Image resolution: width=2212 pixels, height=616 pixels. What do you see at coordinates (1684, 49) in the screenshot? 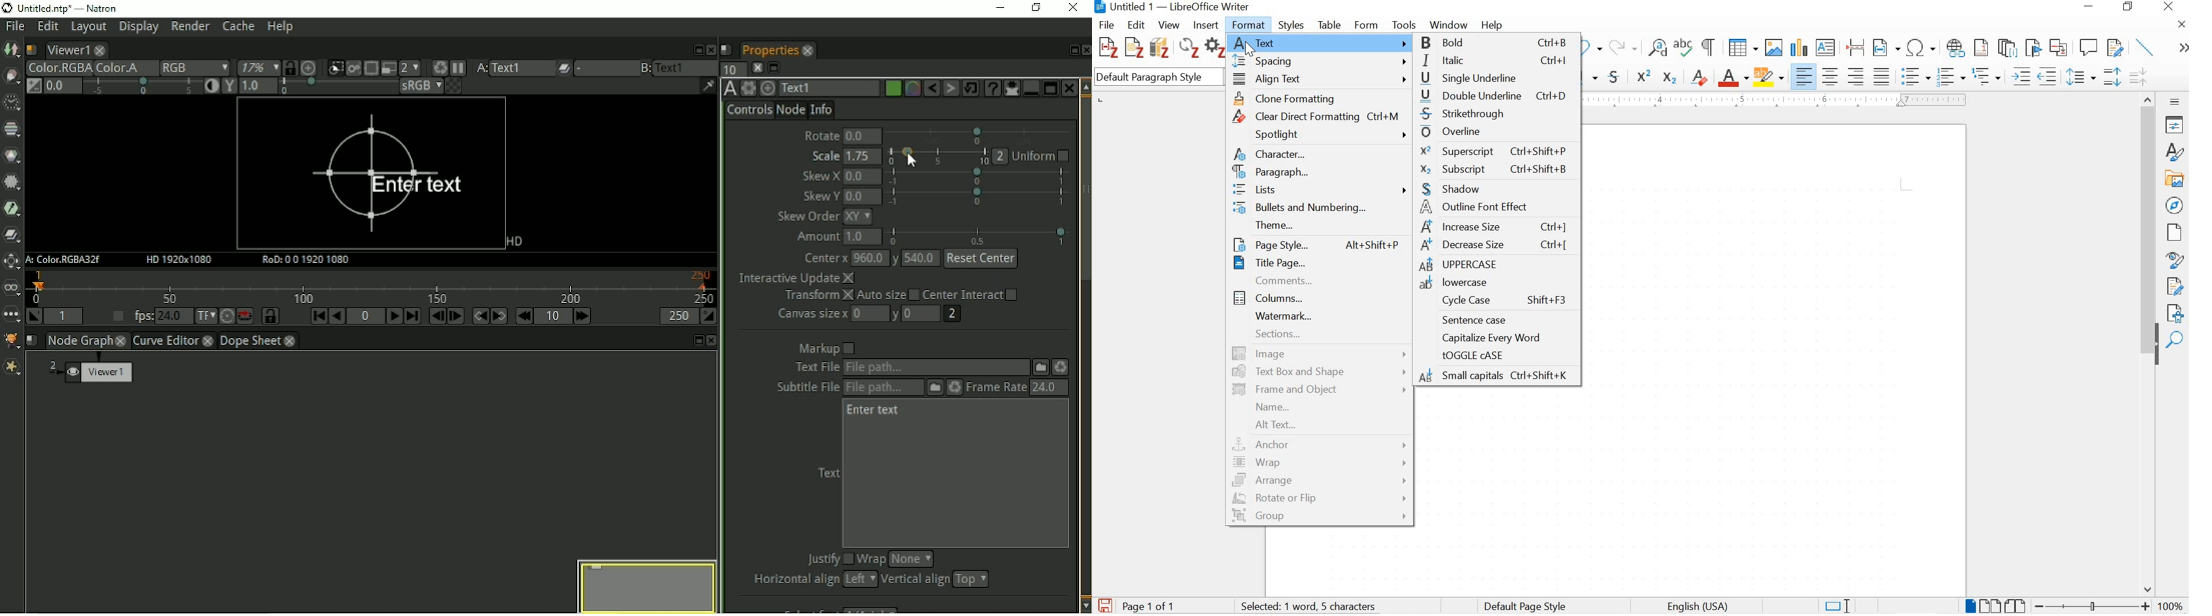
I see `check spelling` at bounding box center [1684, 49].